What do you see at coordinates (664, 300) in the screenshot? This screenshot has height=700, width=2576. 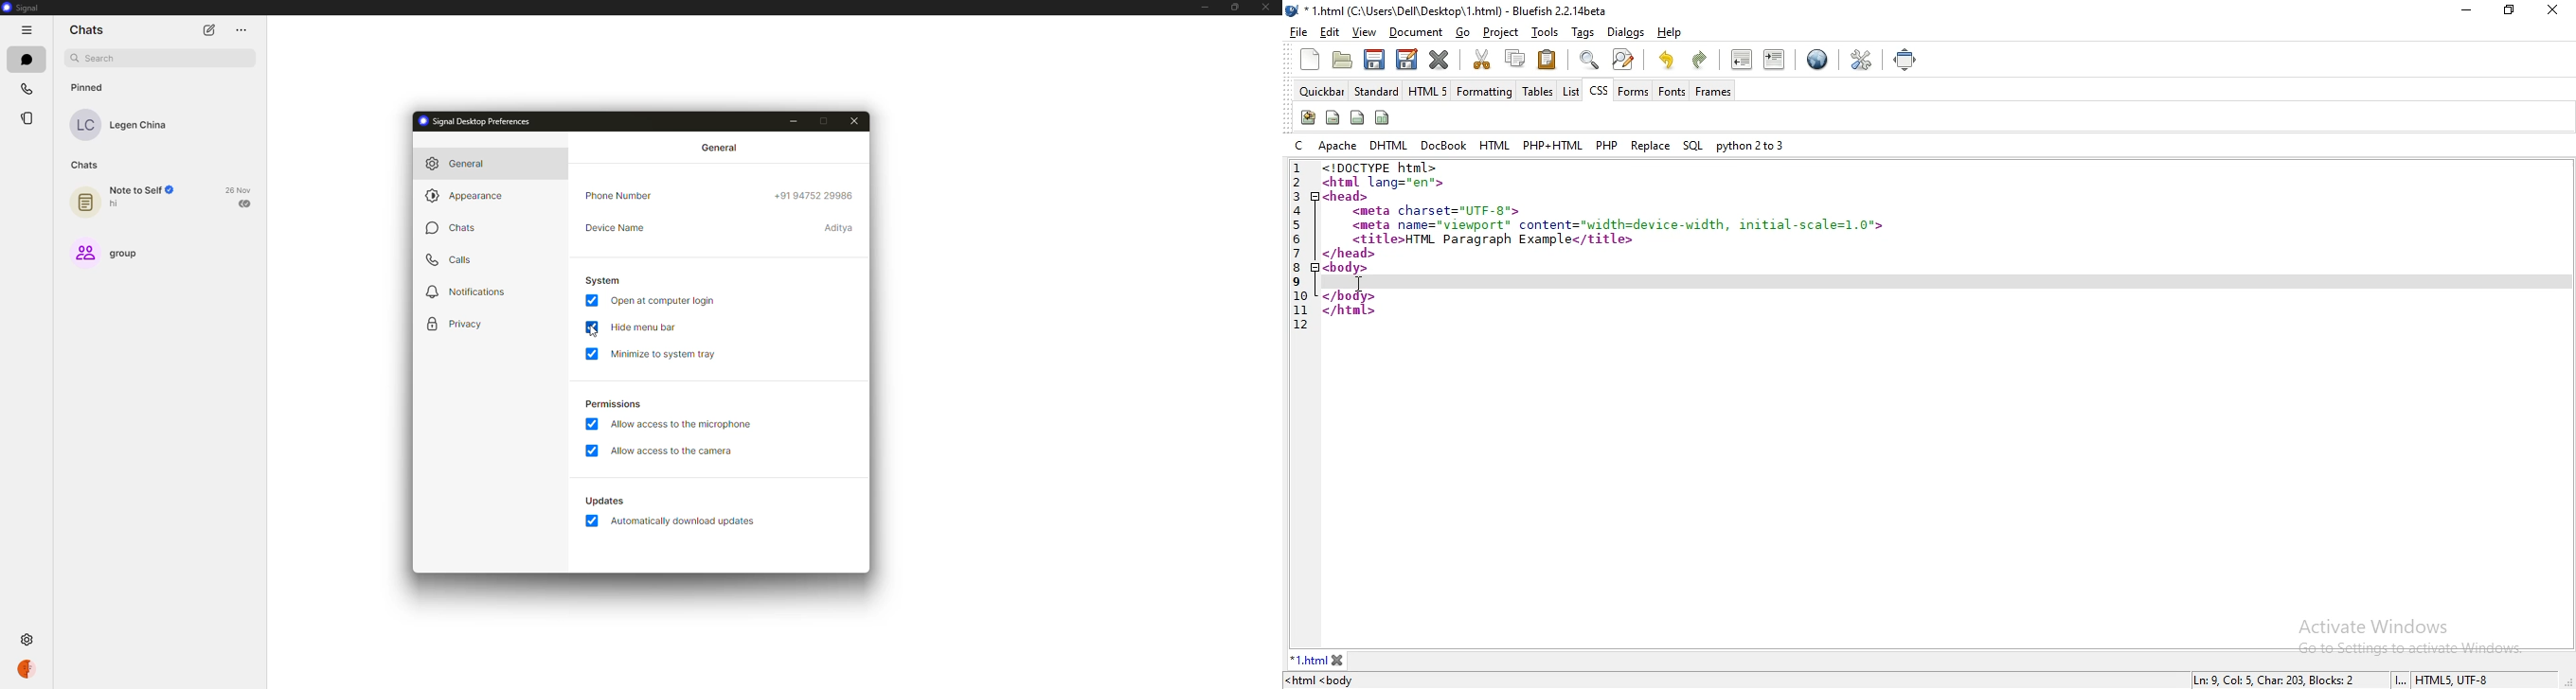 I see `open at computer login` at bounding box center [664, 300].